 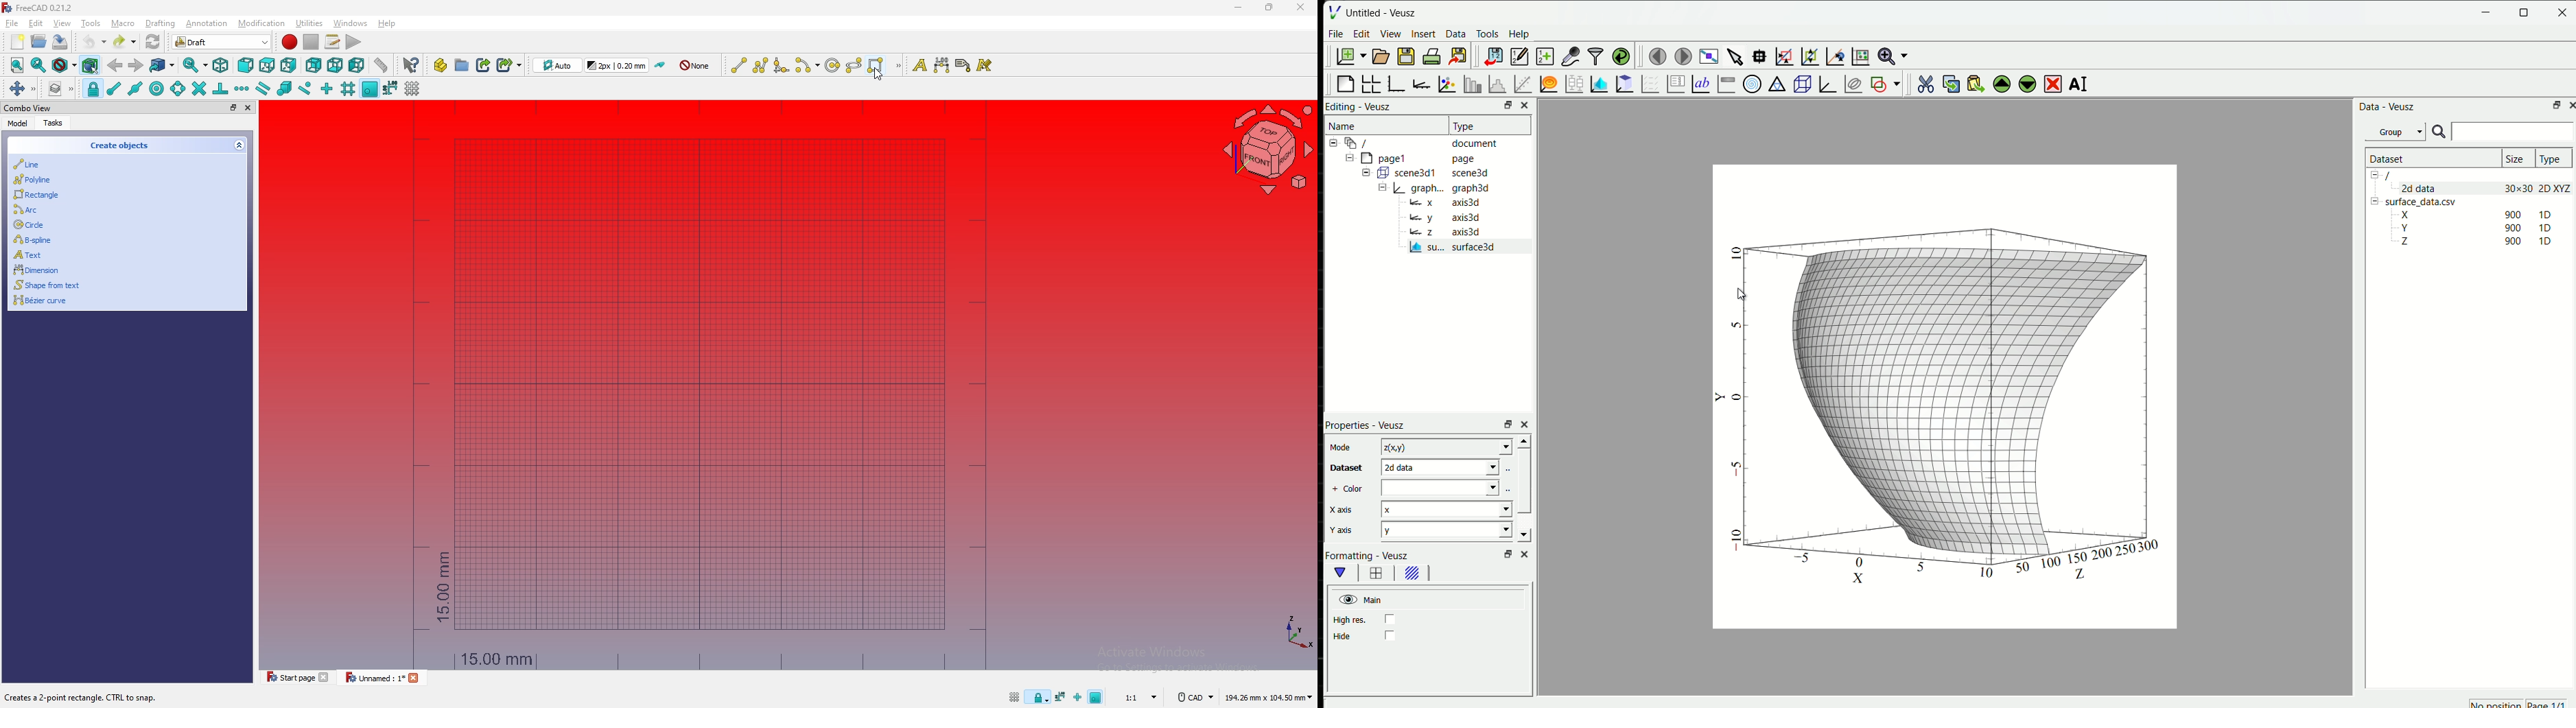 I want to click on snap grid, so click(x=348, y=88).